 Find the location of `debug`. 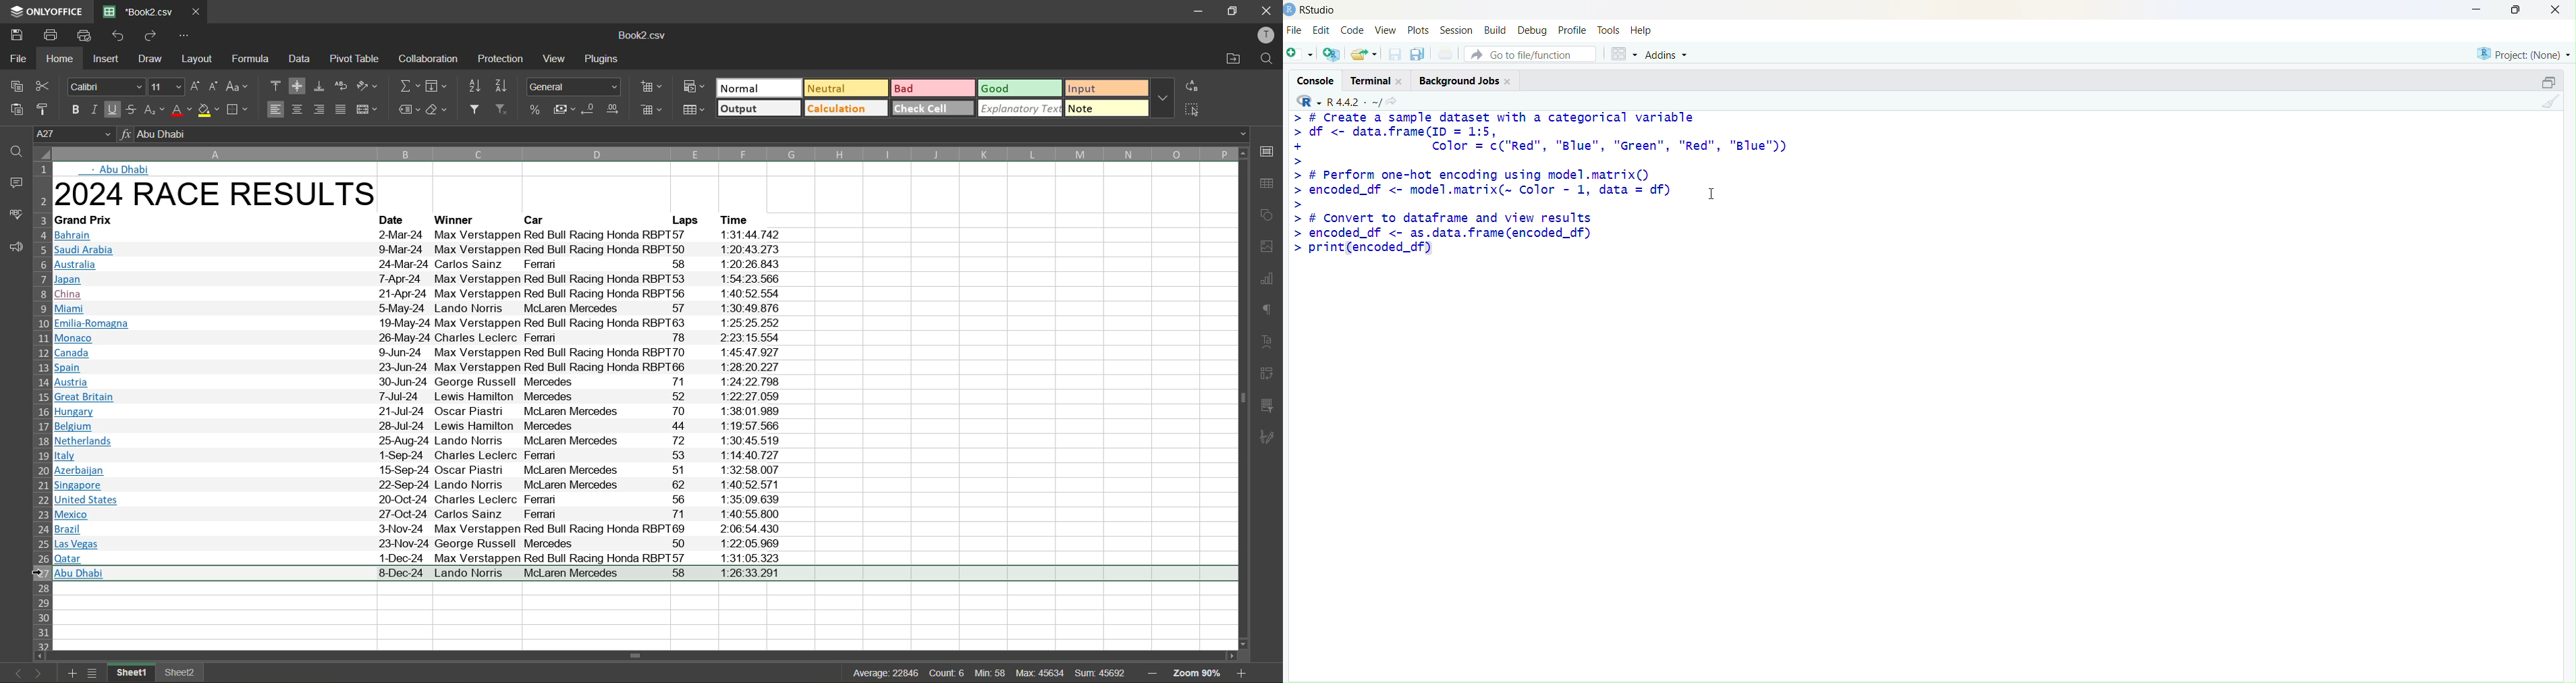

debug is located at coordinates (1532, 32).